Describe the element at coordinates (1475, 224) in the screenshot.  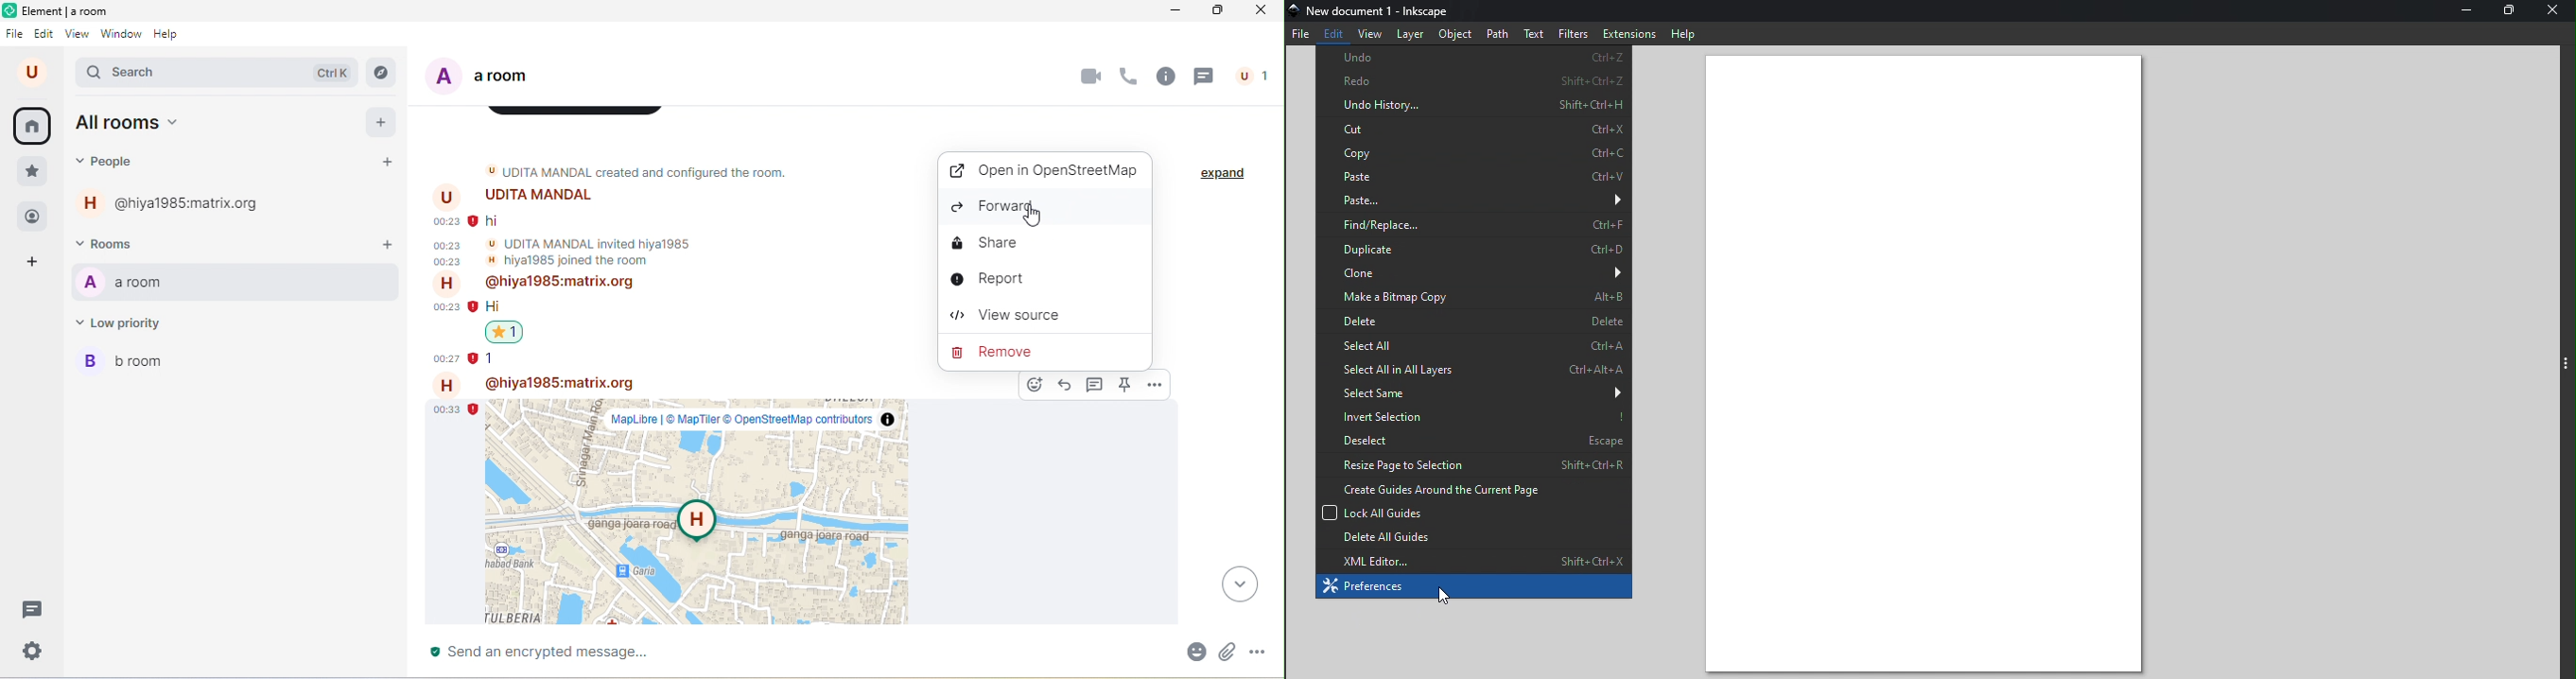
I see `Find/replace` at that location.